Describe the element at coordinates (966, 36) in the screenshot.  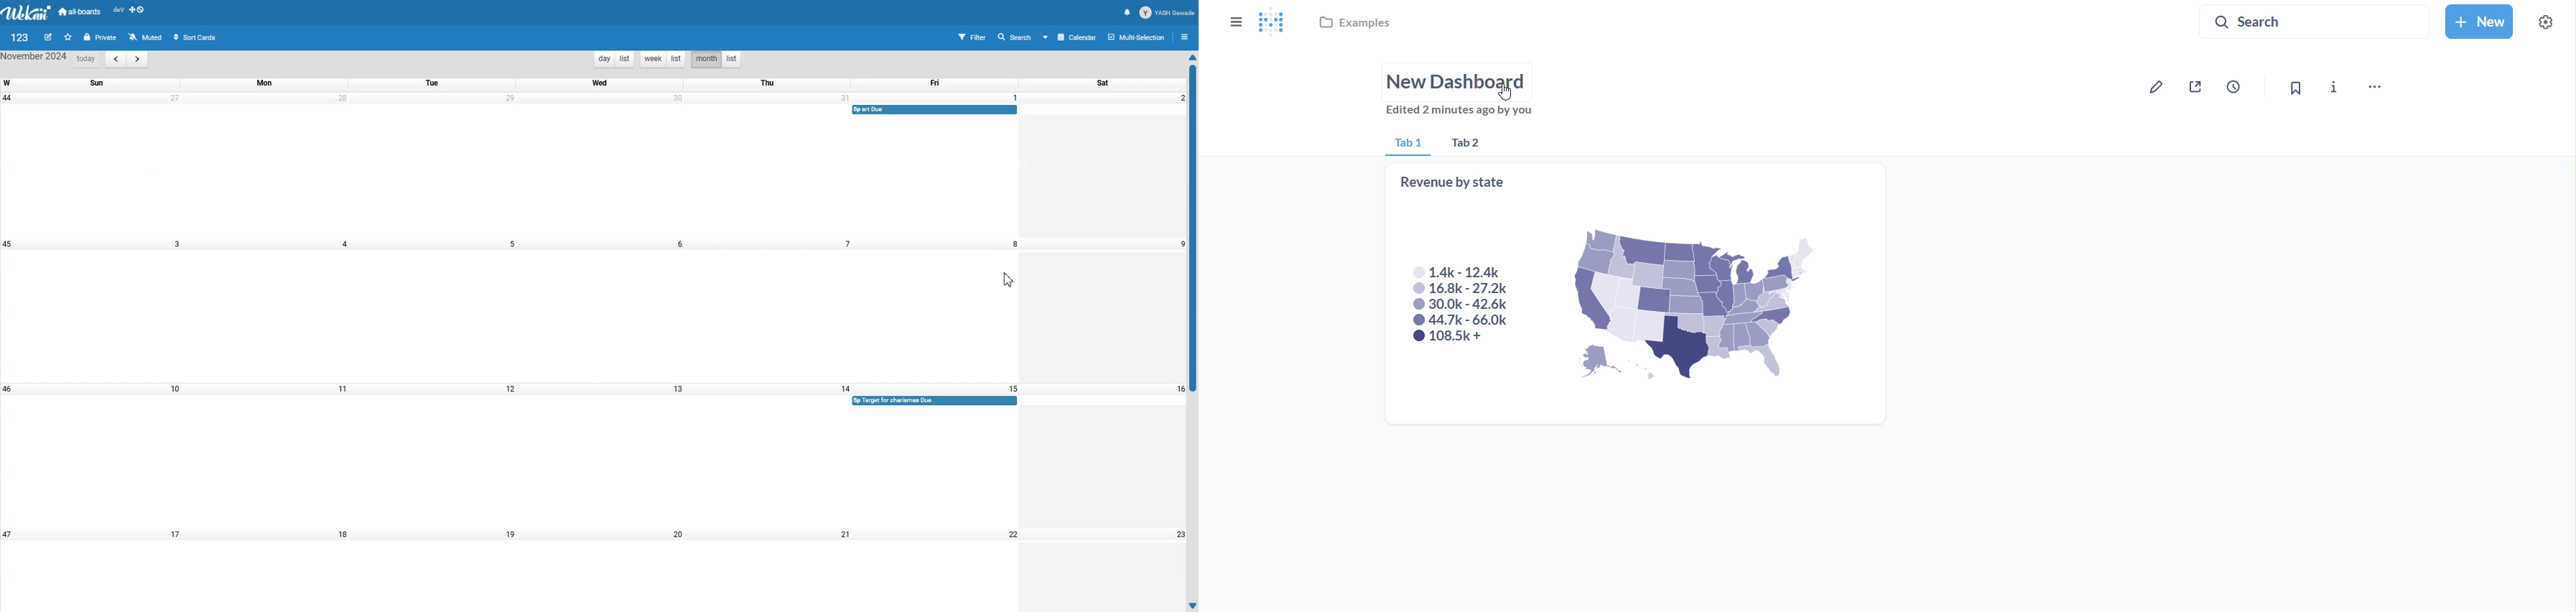
I see `Filter` at that location.